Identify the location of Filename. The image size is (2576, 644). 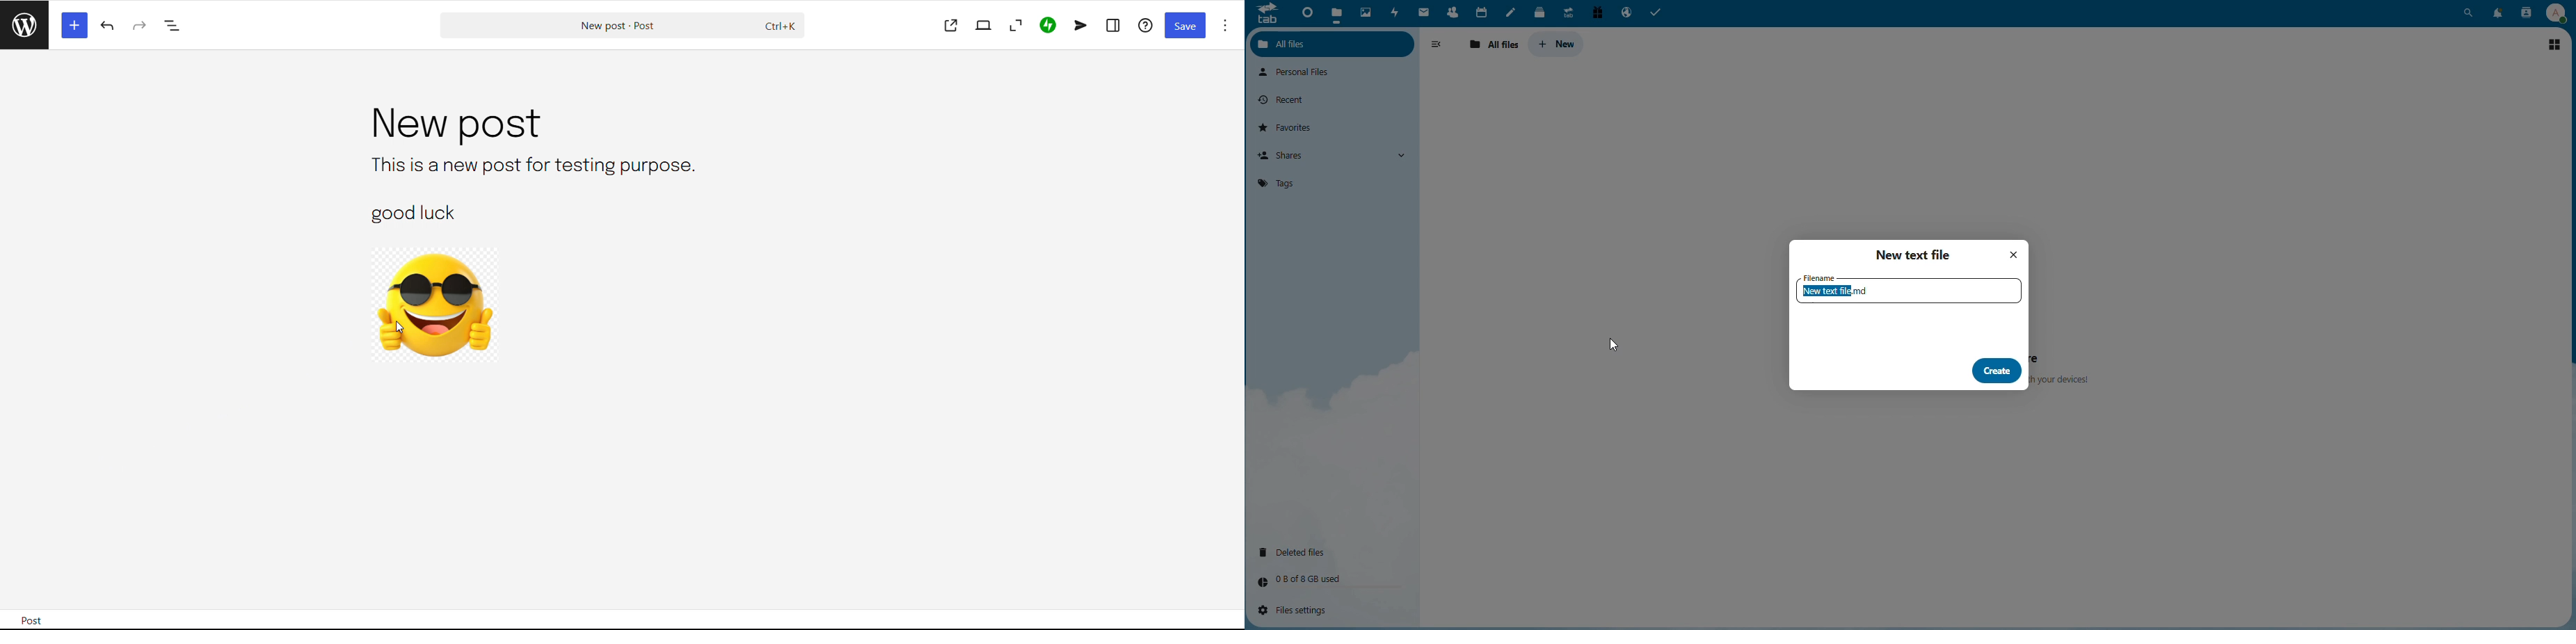
(1909, 291).